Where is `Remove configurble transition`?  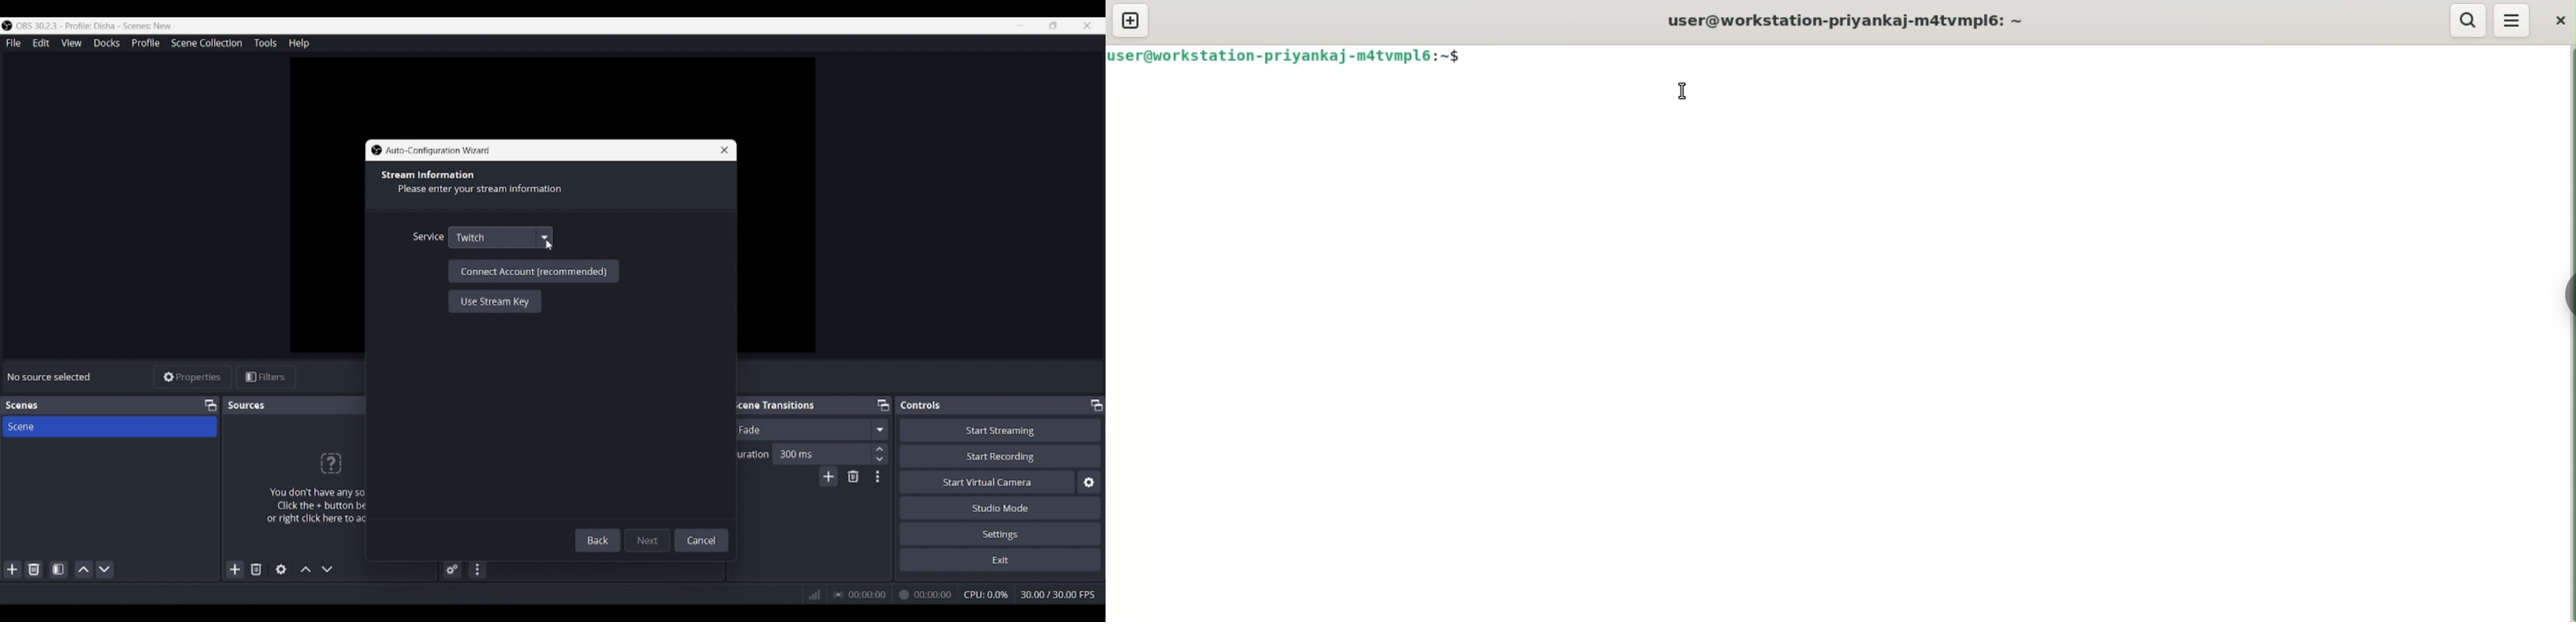
Remove configurble transition is located at coordinates (854, 476).